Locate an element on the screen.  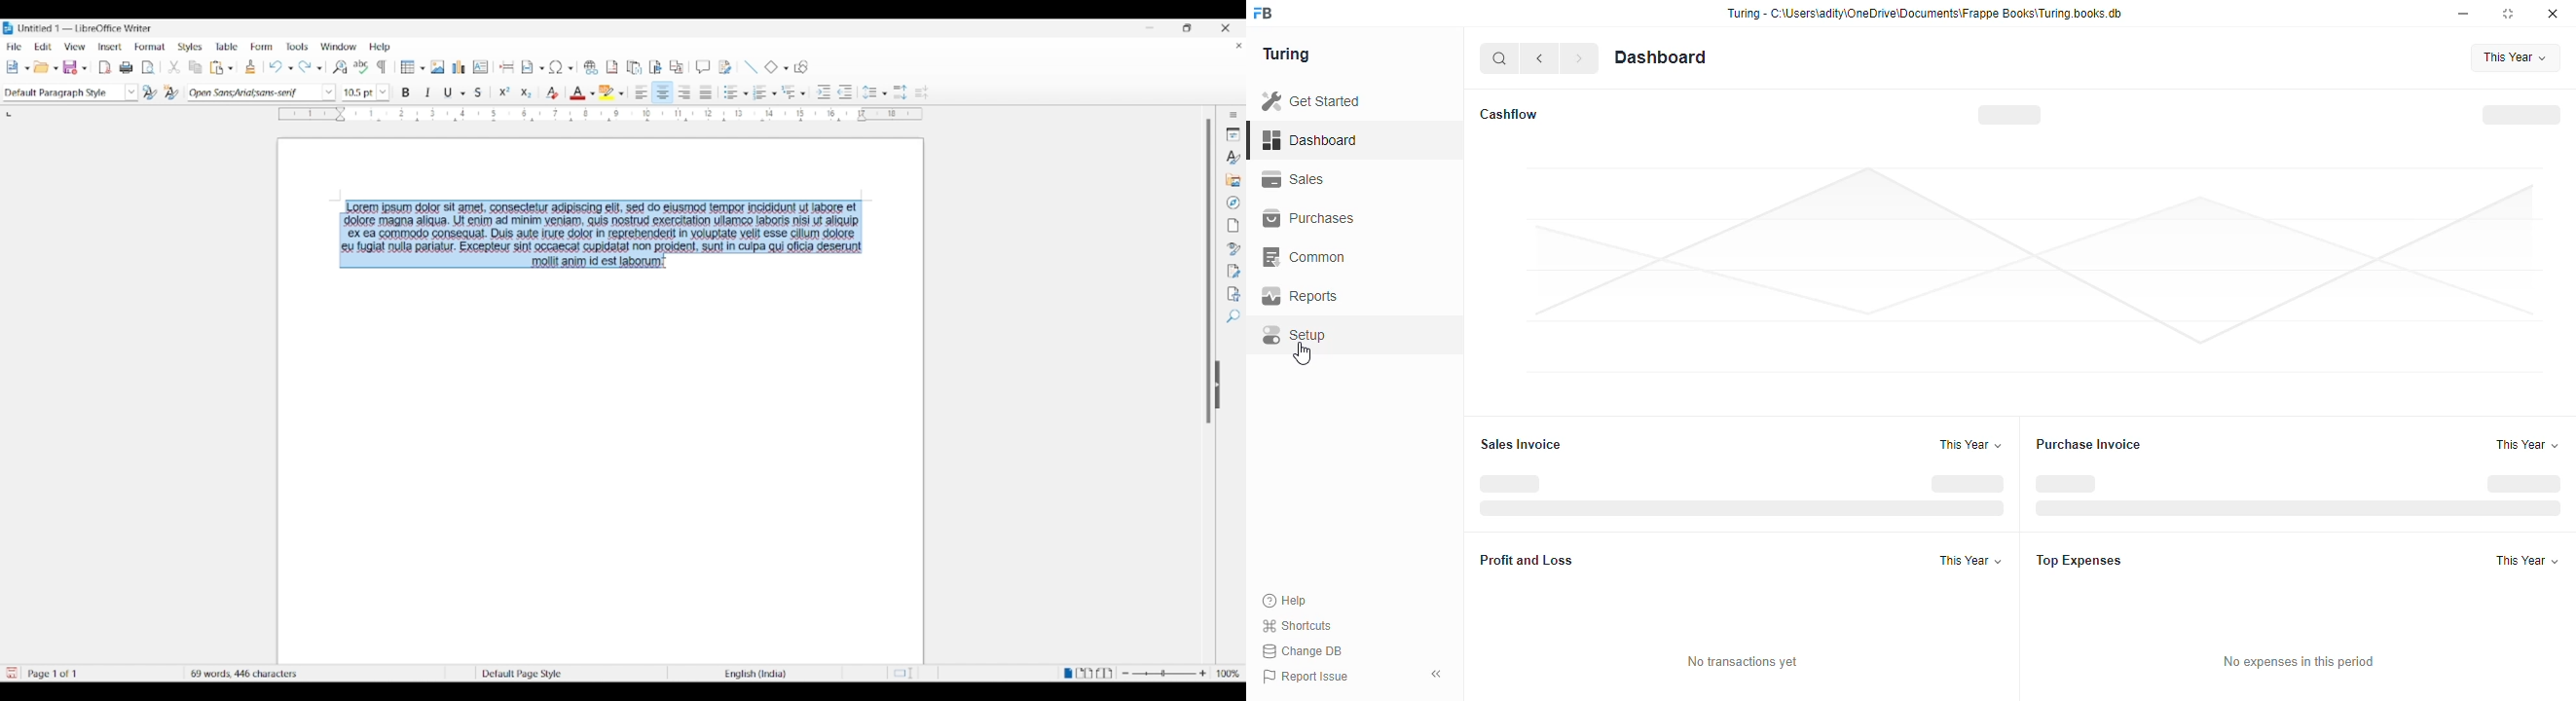
Paste options is located at coordinates (230, 68).